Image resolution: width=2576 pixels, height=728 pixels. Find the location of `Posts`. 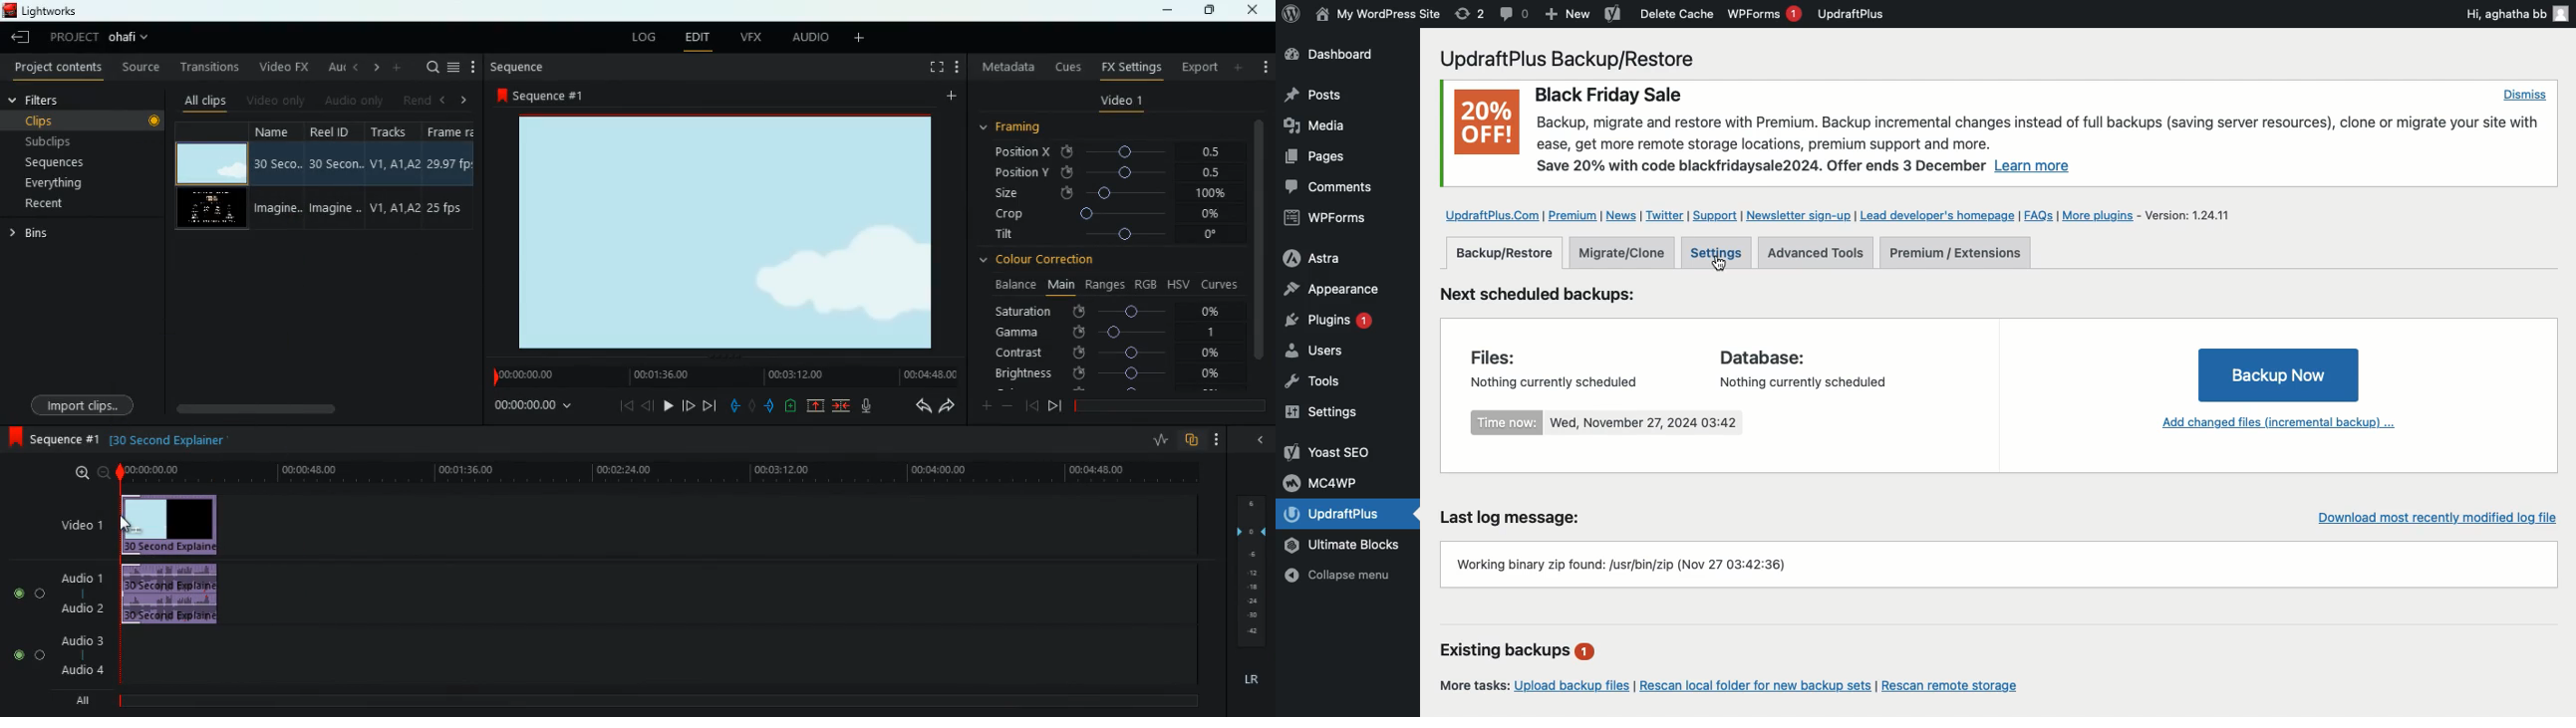

Posts is located at coordinates (1312, 95).